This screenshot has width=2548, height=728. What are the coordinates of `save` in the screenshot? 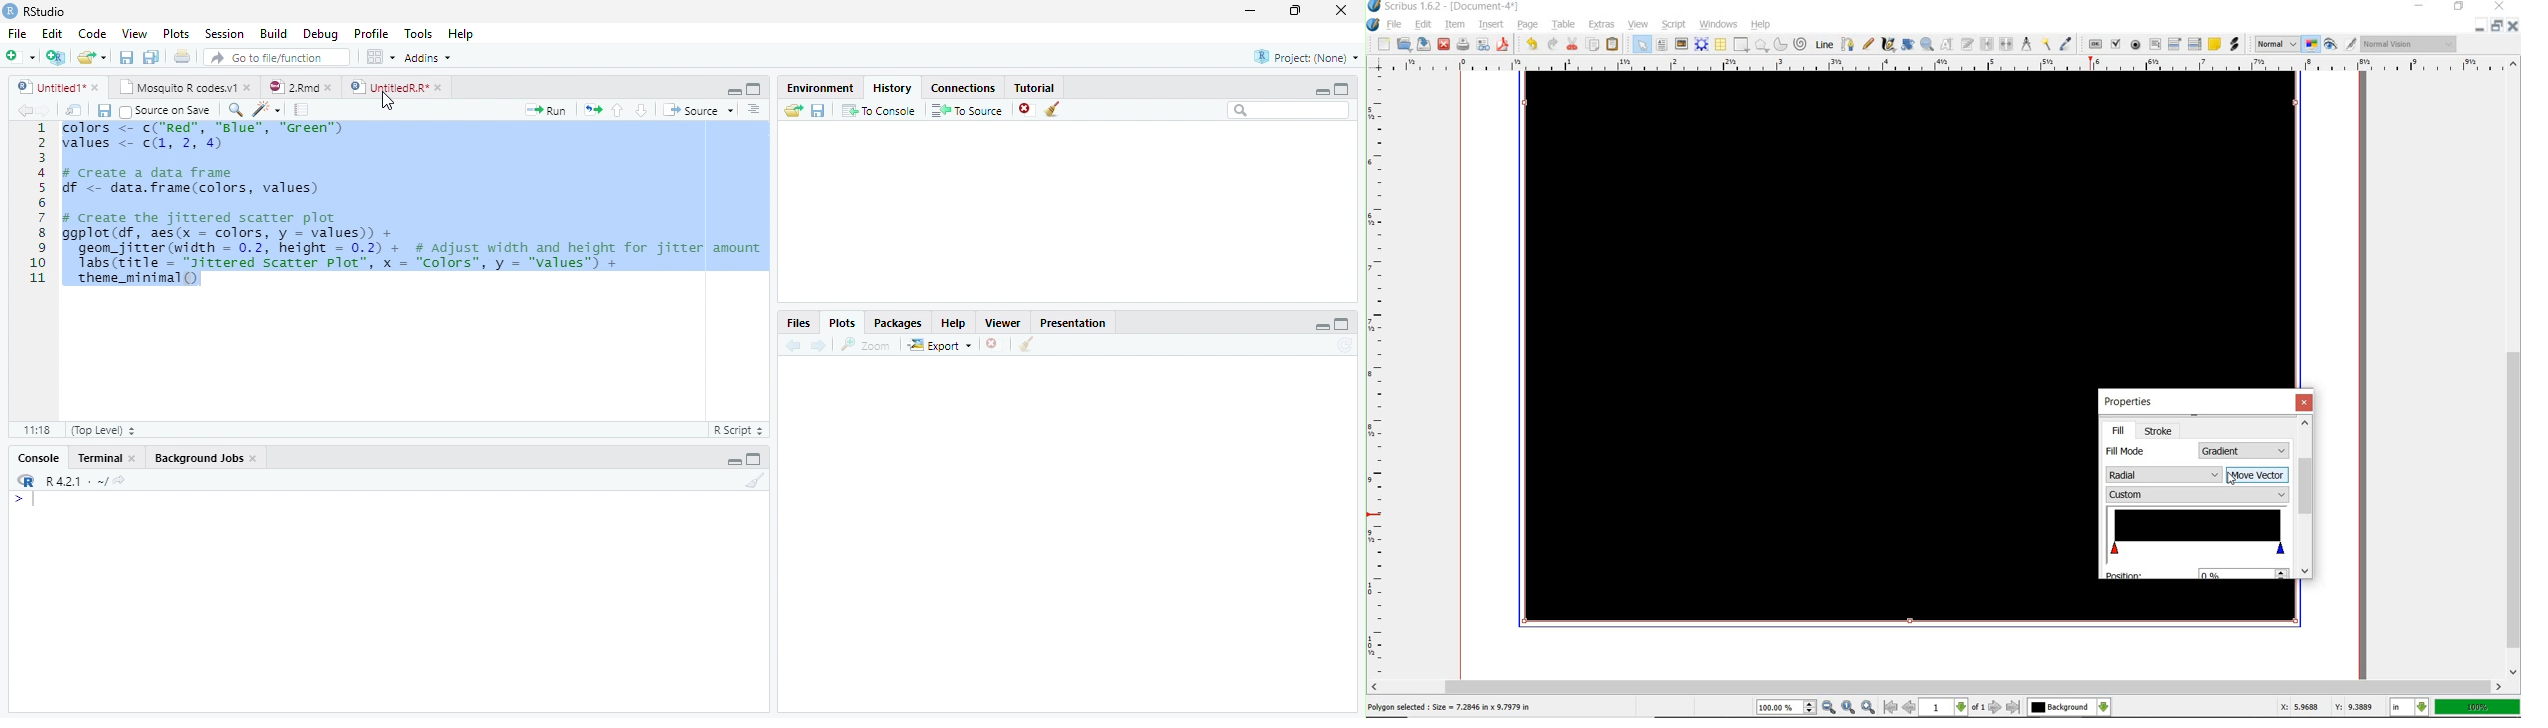 It's located at (1424, 45).